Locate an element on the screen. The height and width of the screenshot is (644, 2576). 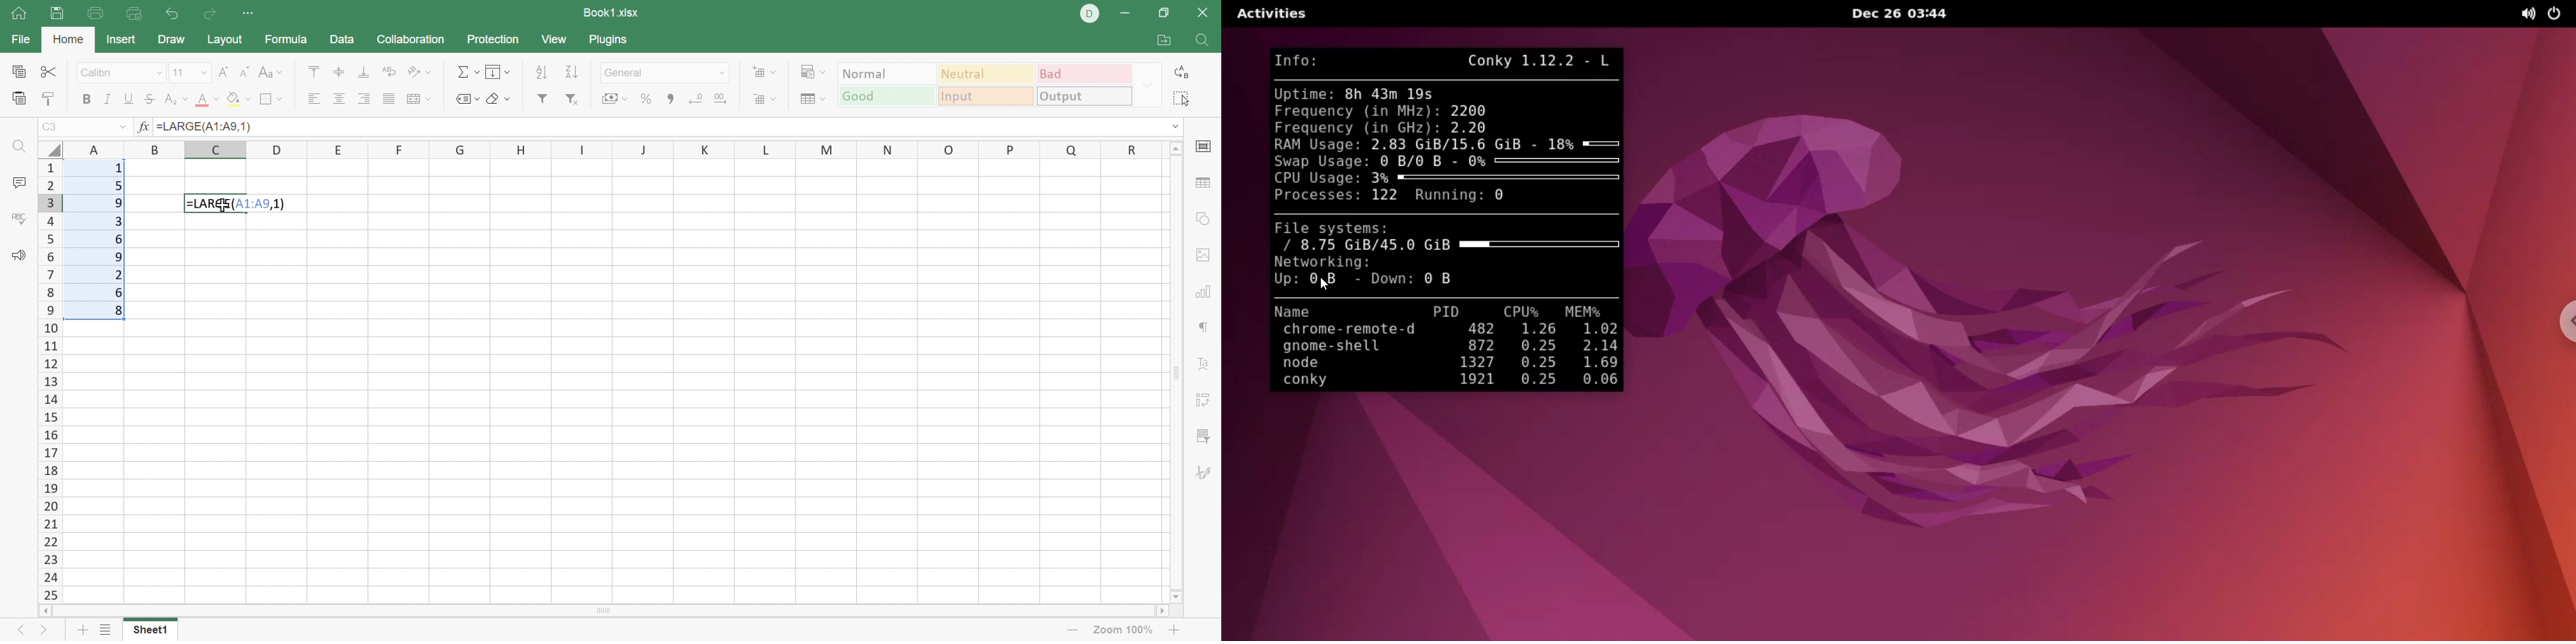
Drop Down is located at coordinates (123, 126).